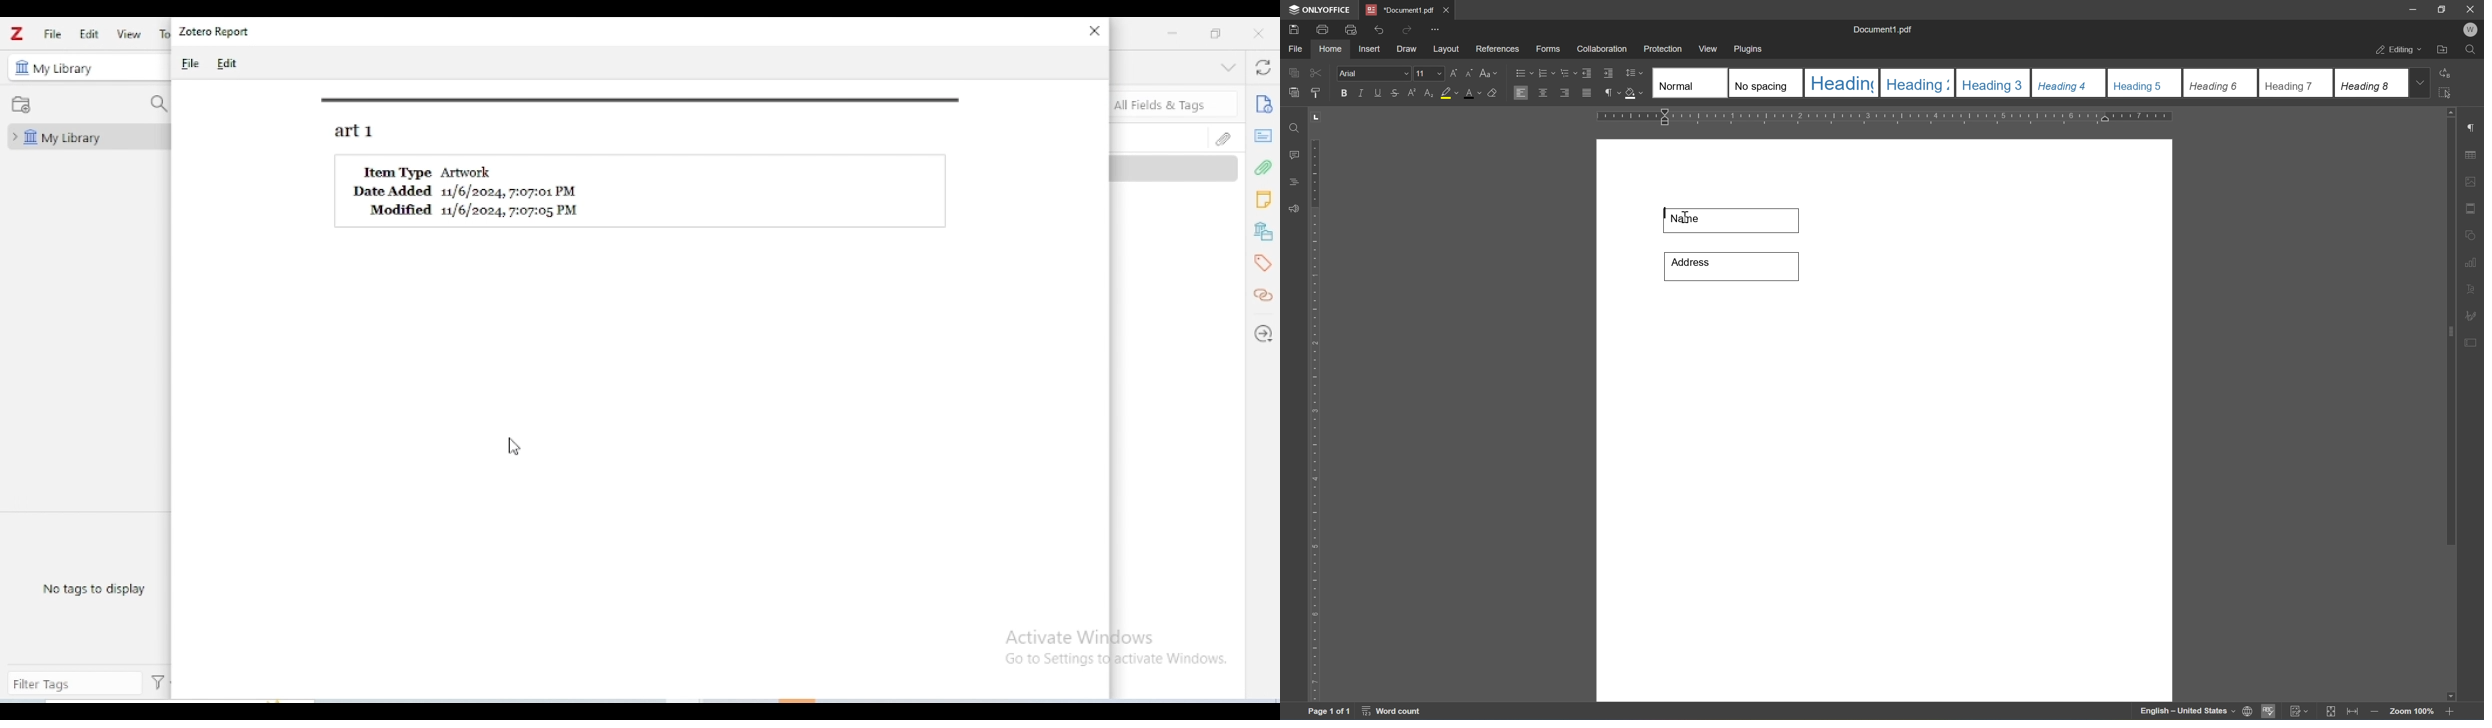 The width and height of the screenshot is (2492, 728). What do you see at coordinates (1752, 48) in the screenshot?
I see `plugins` at bounding box center [1752, 48].